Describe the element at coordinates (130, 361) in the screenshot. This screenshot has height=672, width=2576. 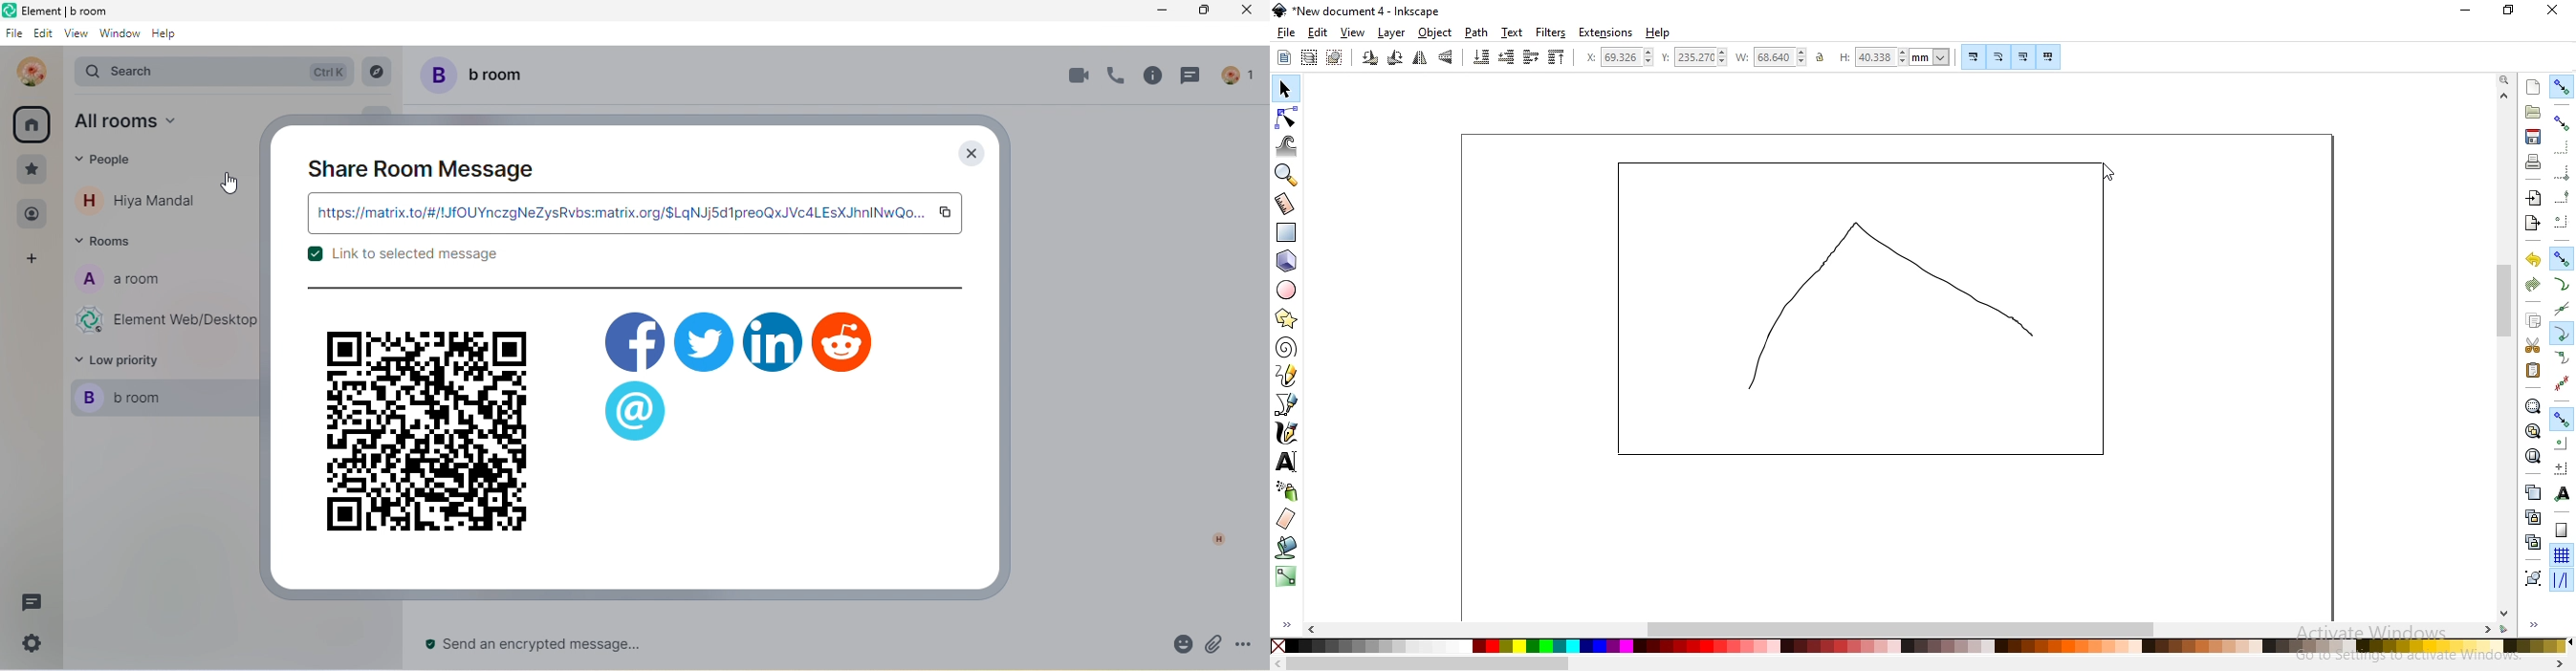
I see `low priority` at that location.